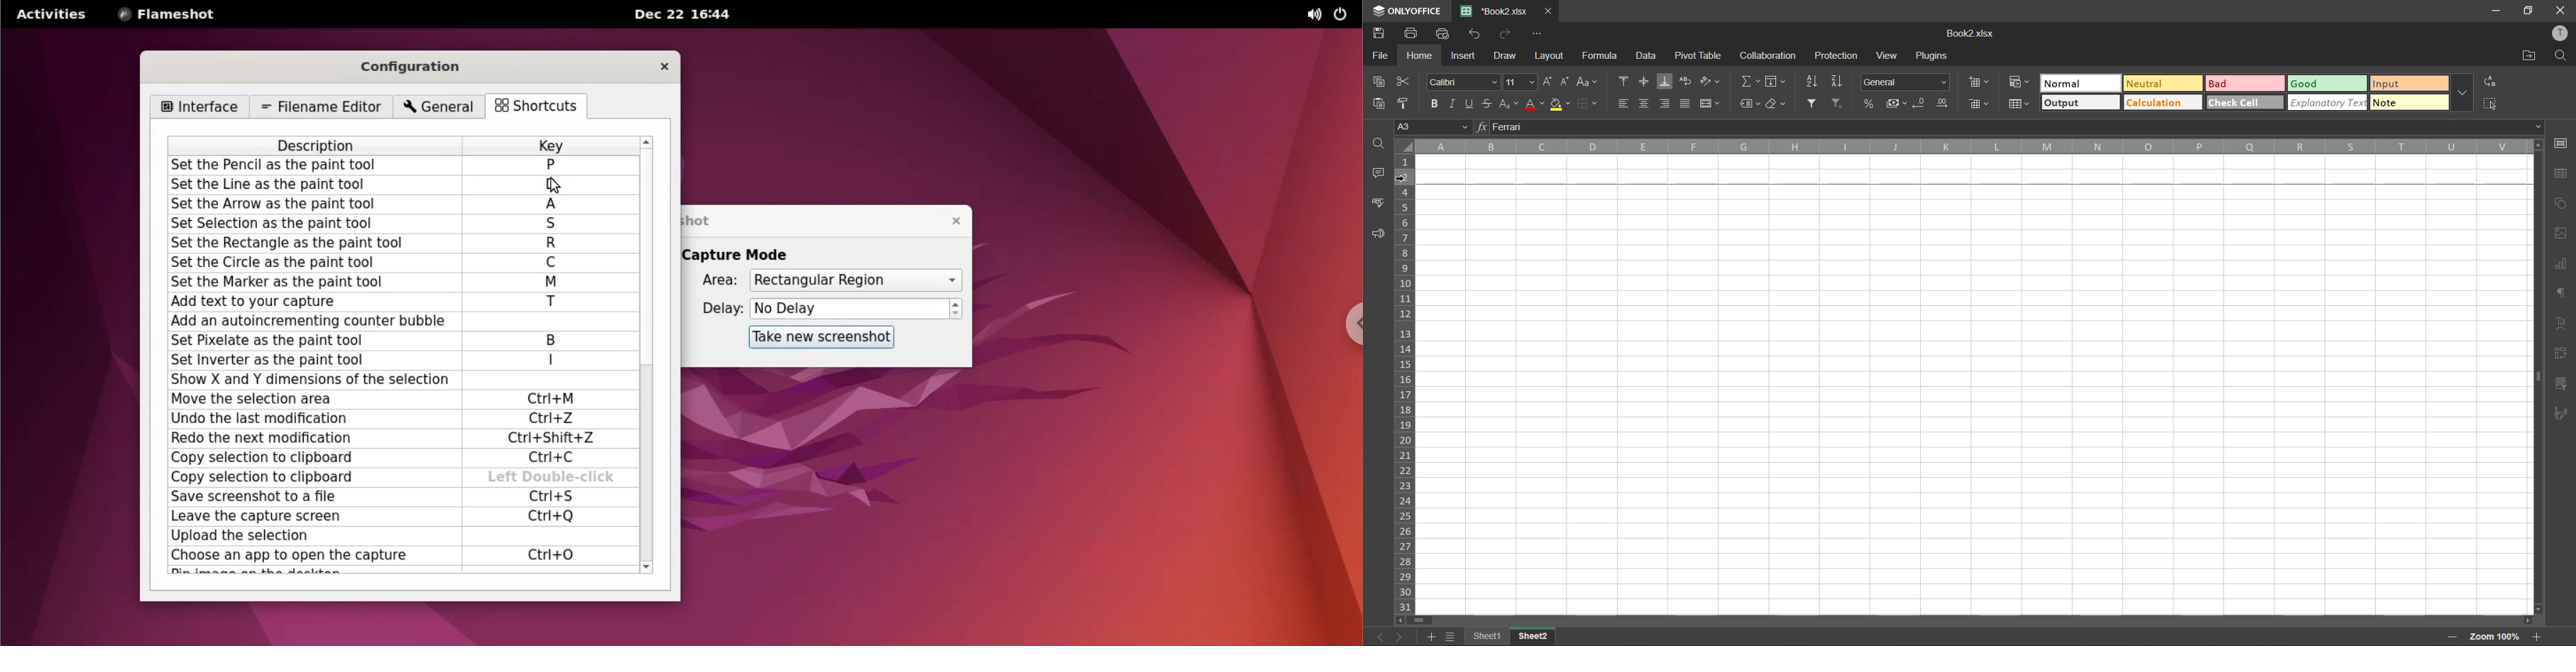 The image size is (2576, 672). What do you see at coordinates (1474, 34) in the screenshot?
I see `undo` at bounding box center [1474, 34].